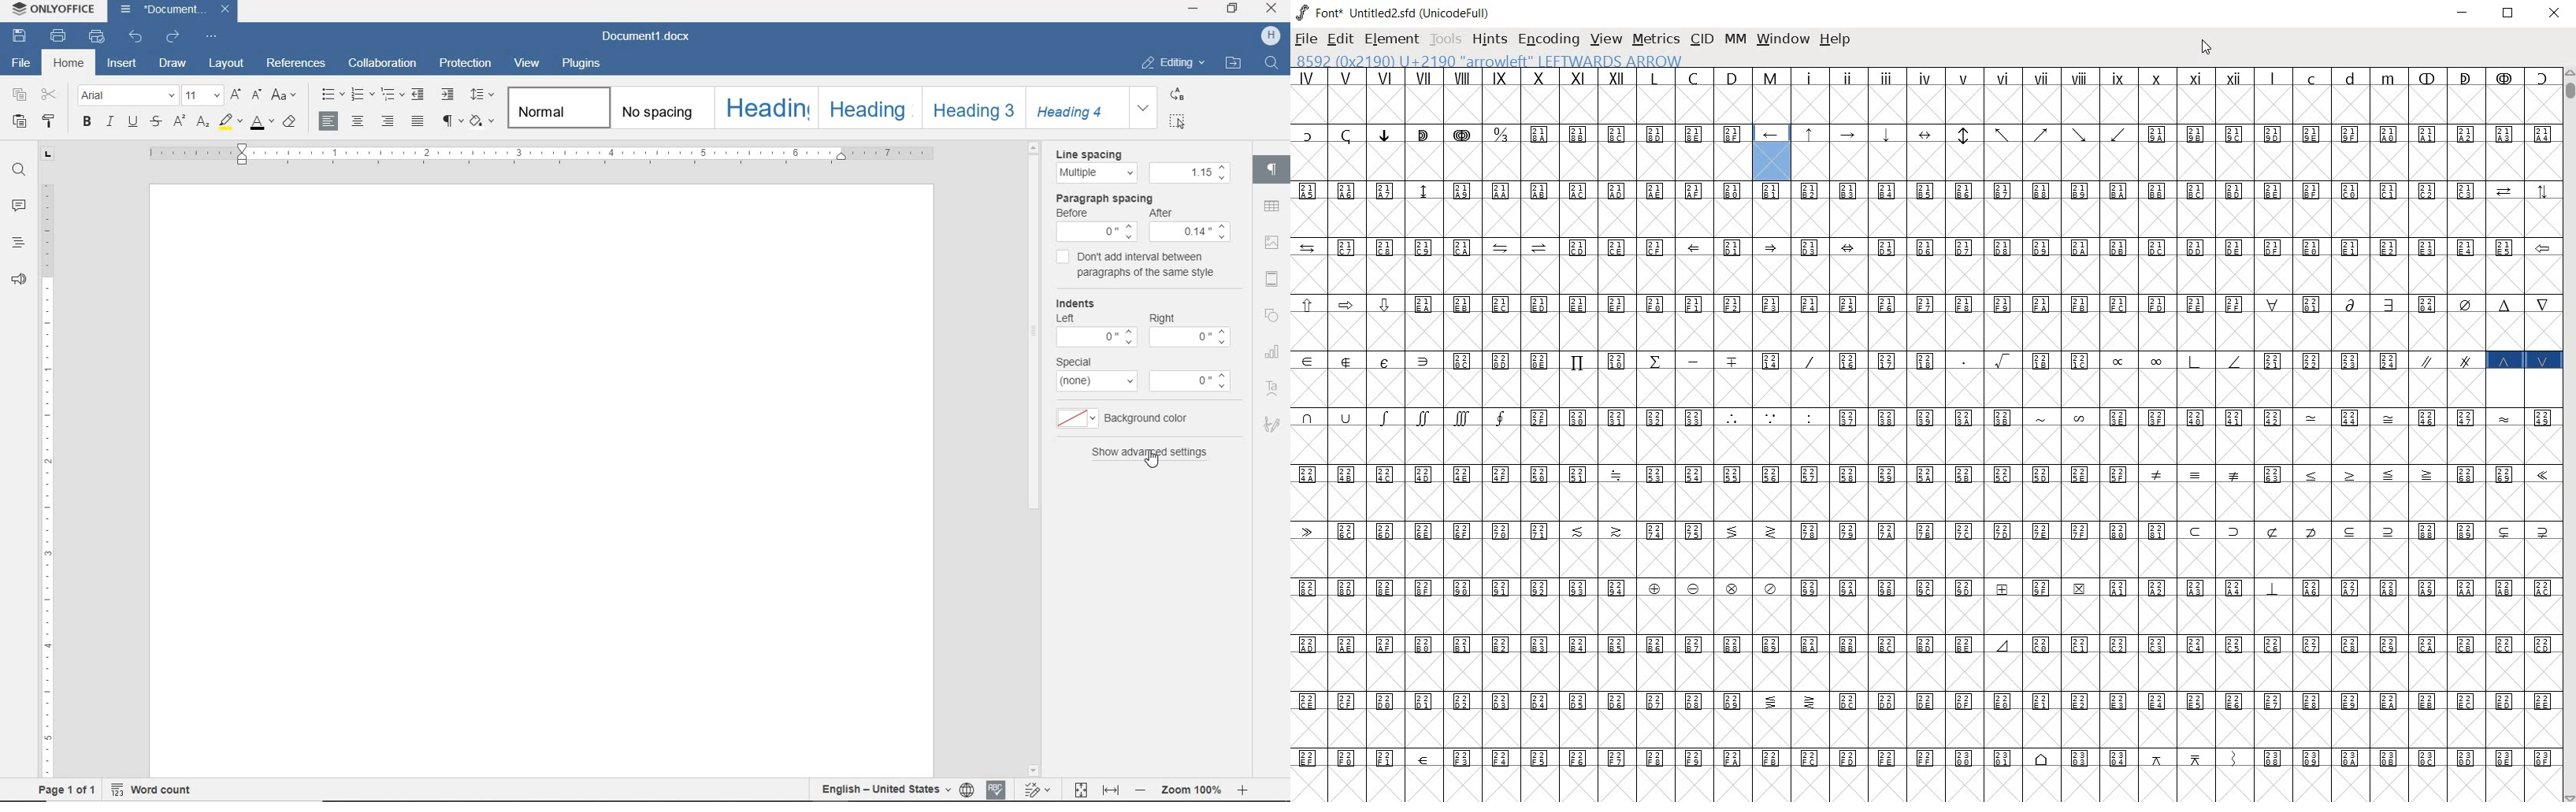 Image resolution: width=2576 pixels, height=812 pixels. I want to click on select document language, so click(966, 789).